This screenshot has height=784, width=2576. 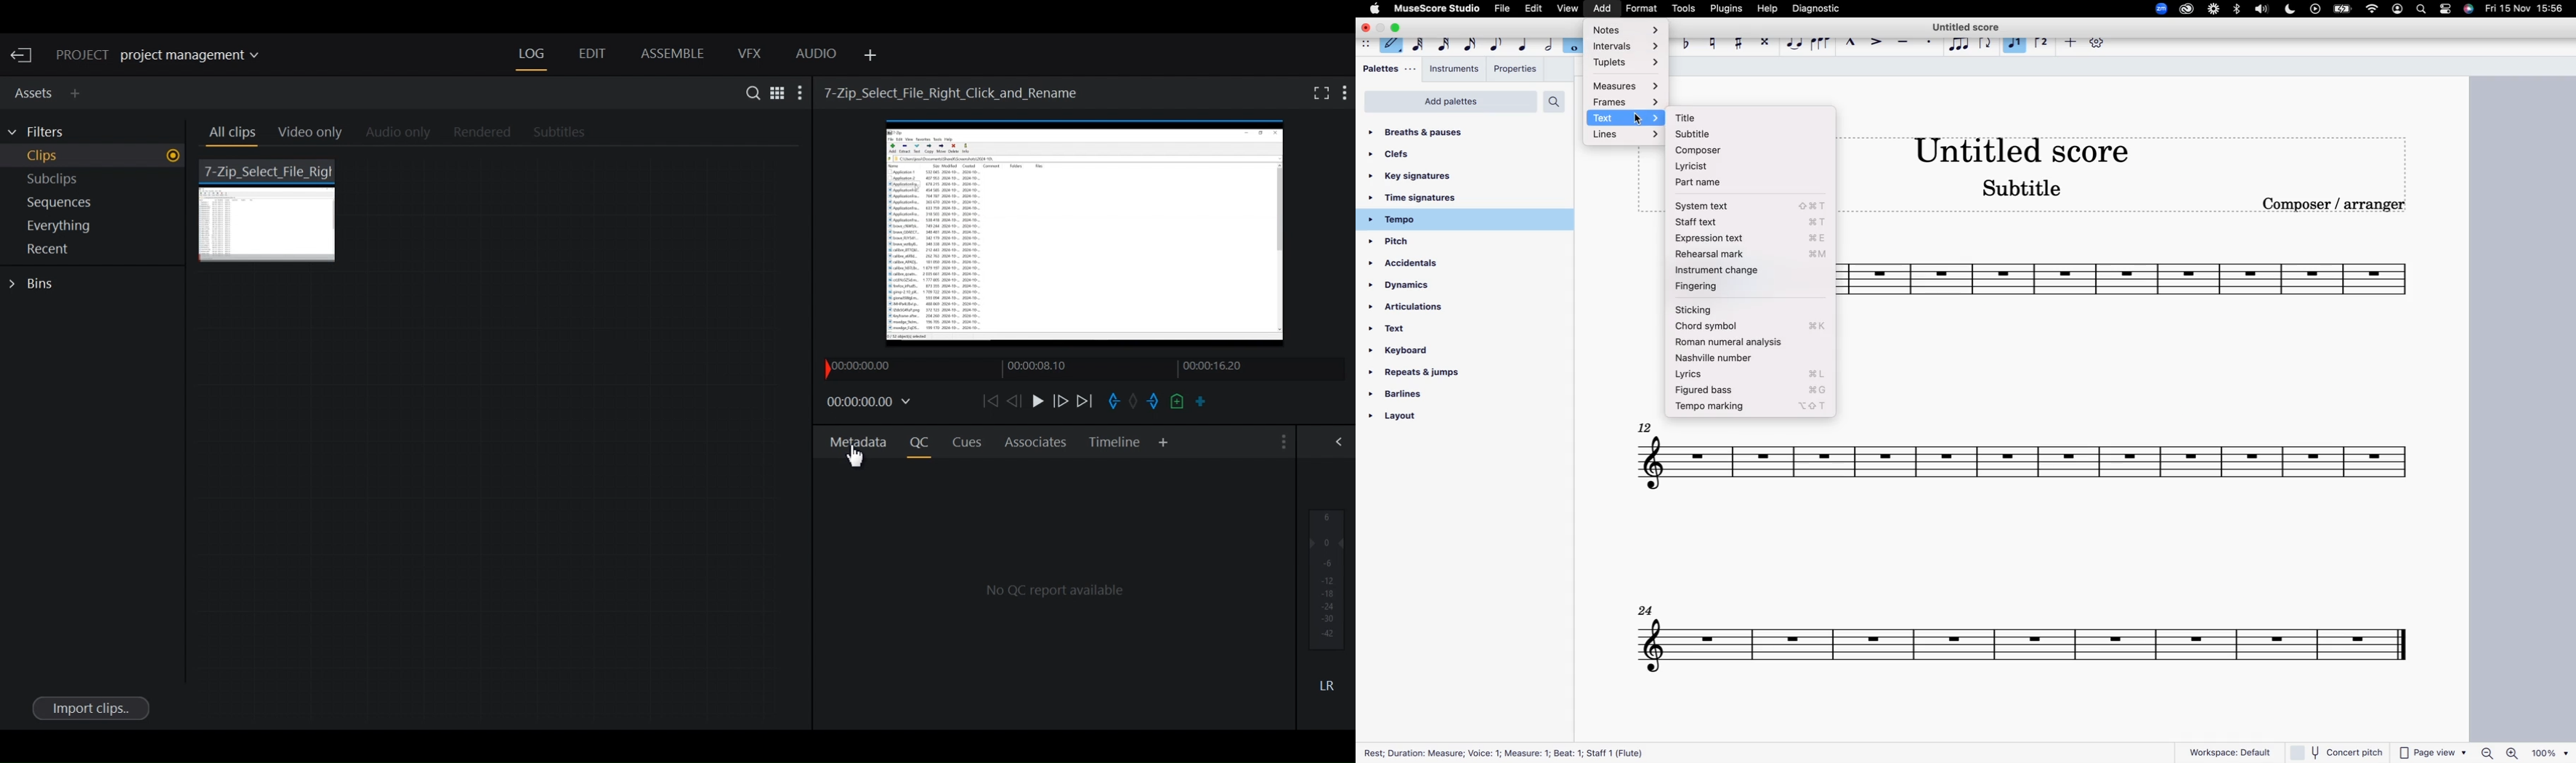 I want to click on Add Panel, so click(x=1164, y=443).